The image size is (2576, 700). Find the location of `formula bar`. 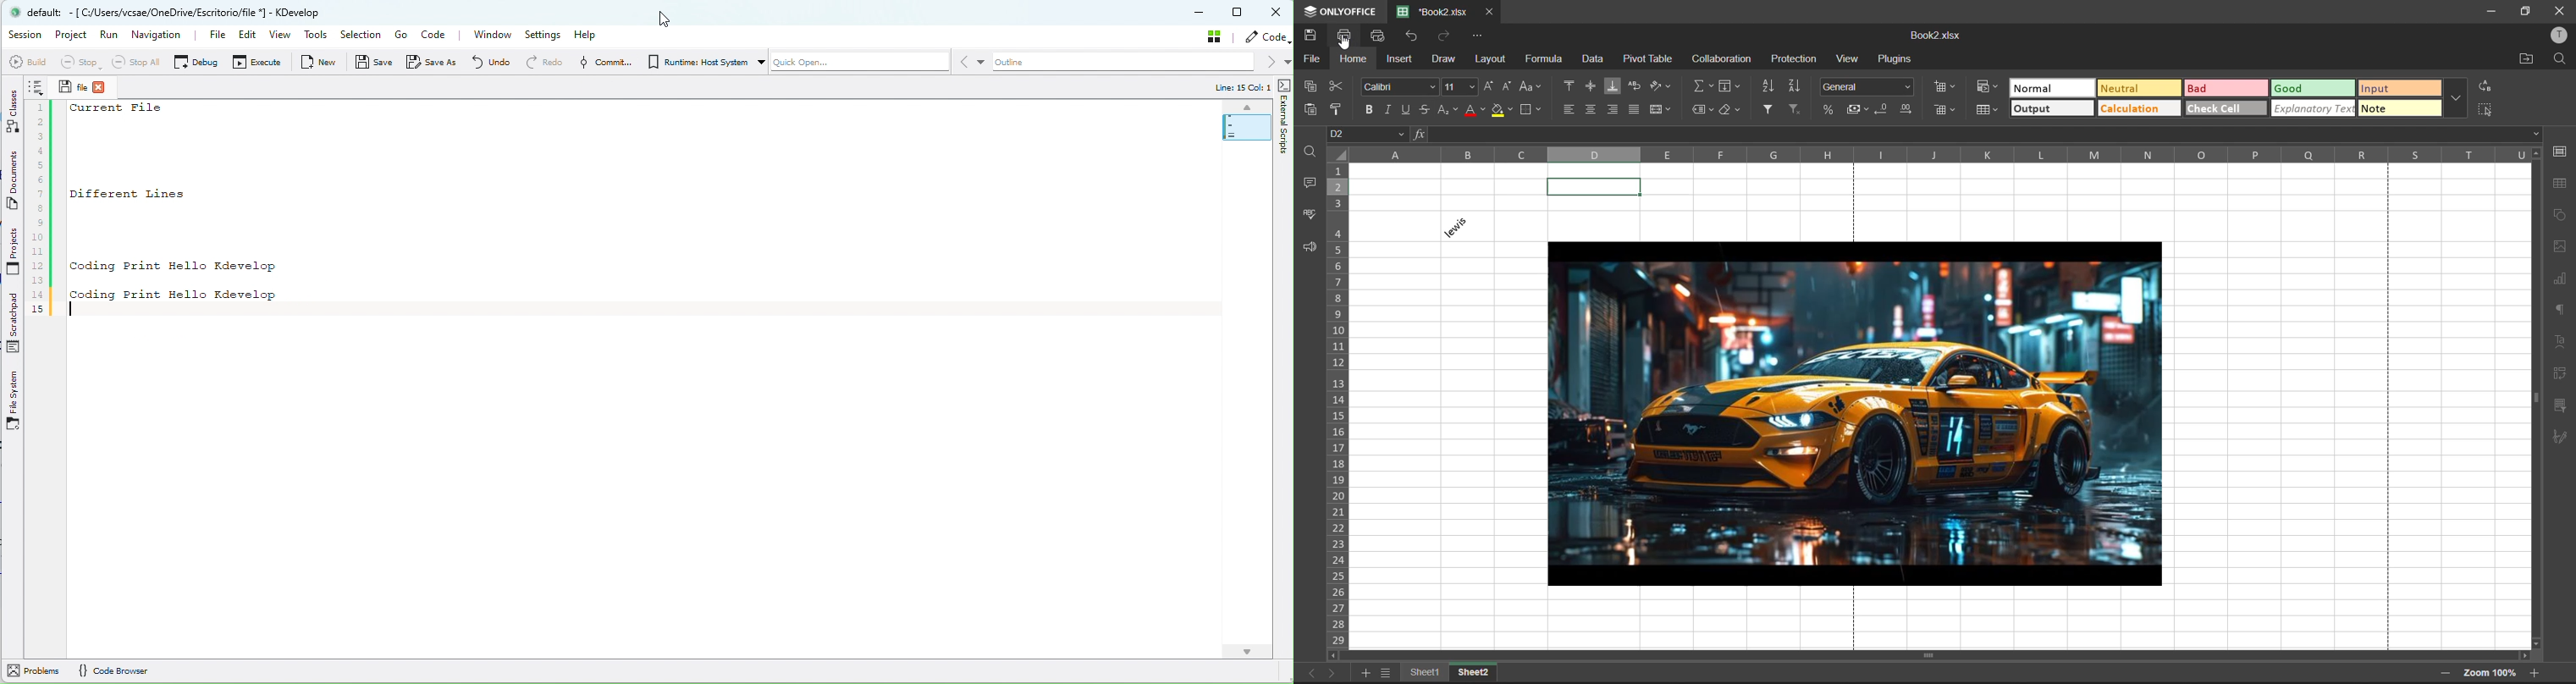

formula bar is located at coordinates (1977, 134).